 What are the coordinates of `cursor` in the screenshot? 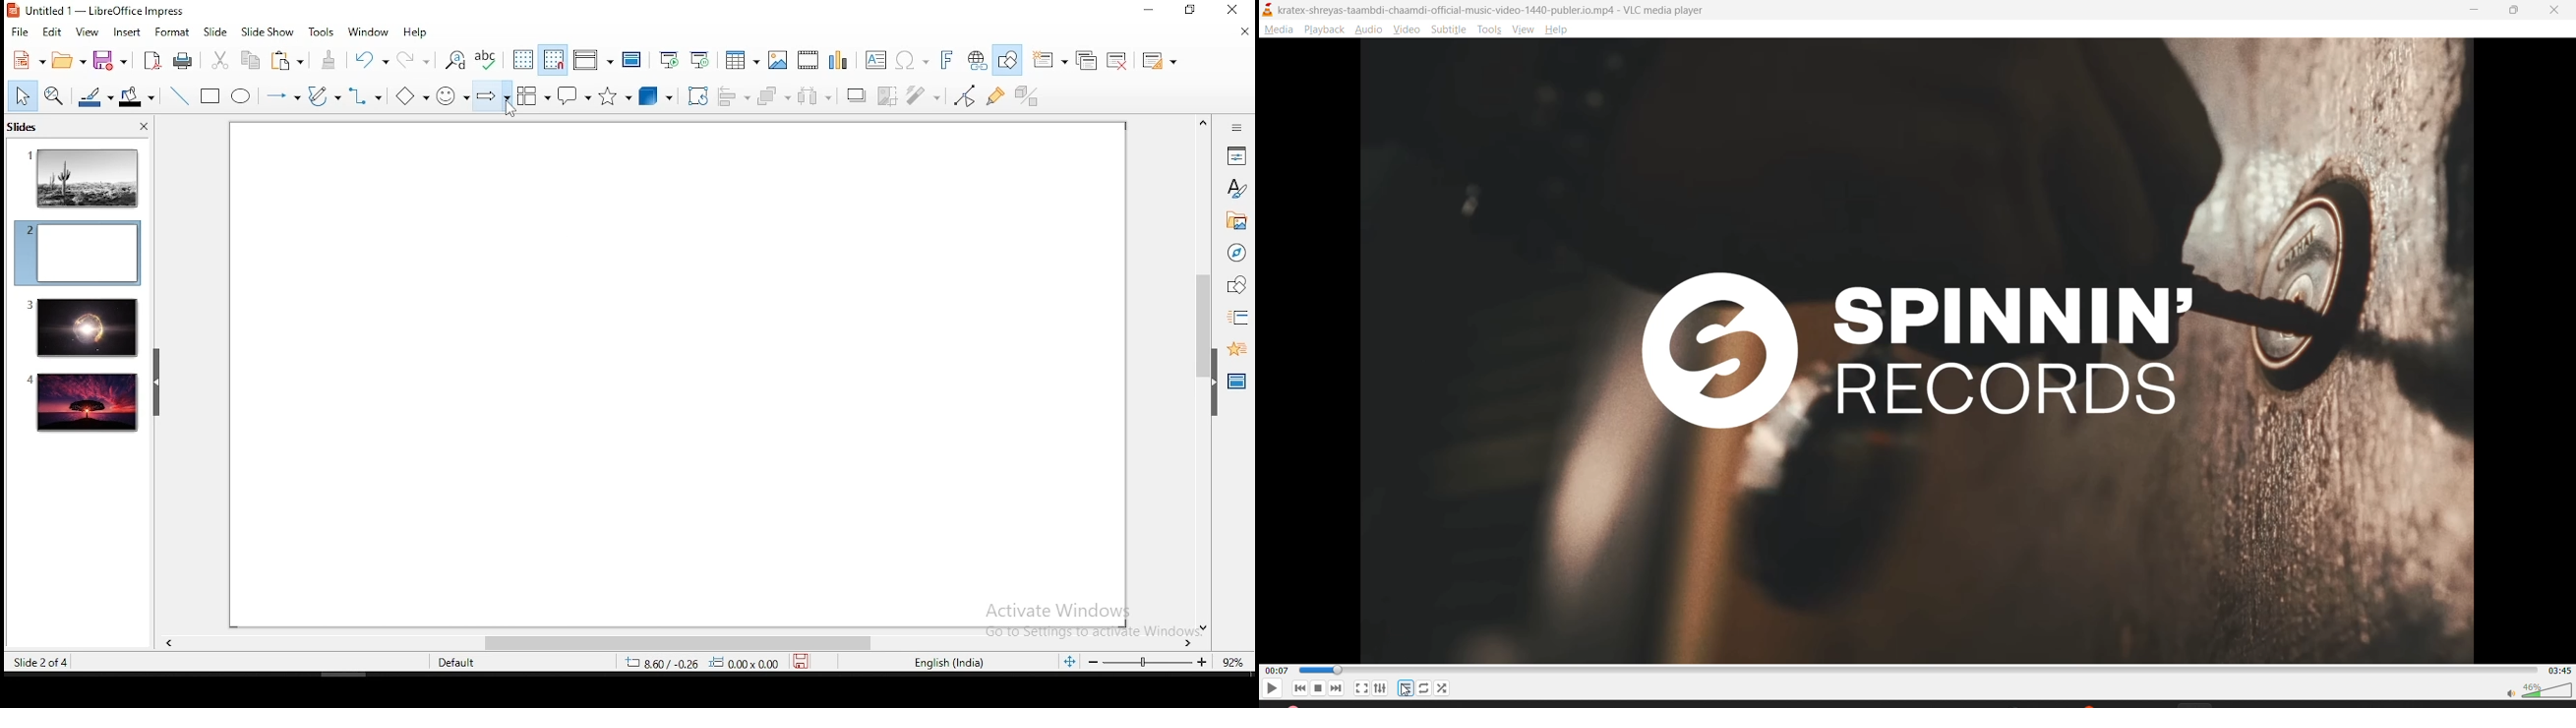 It's located at (509, 106).